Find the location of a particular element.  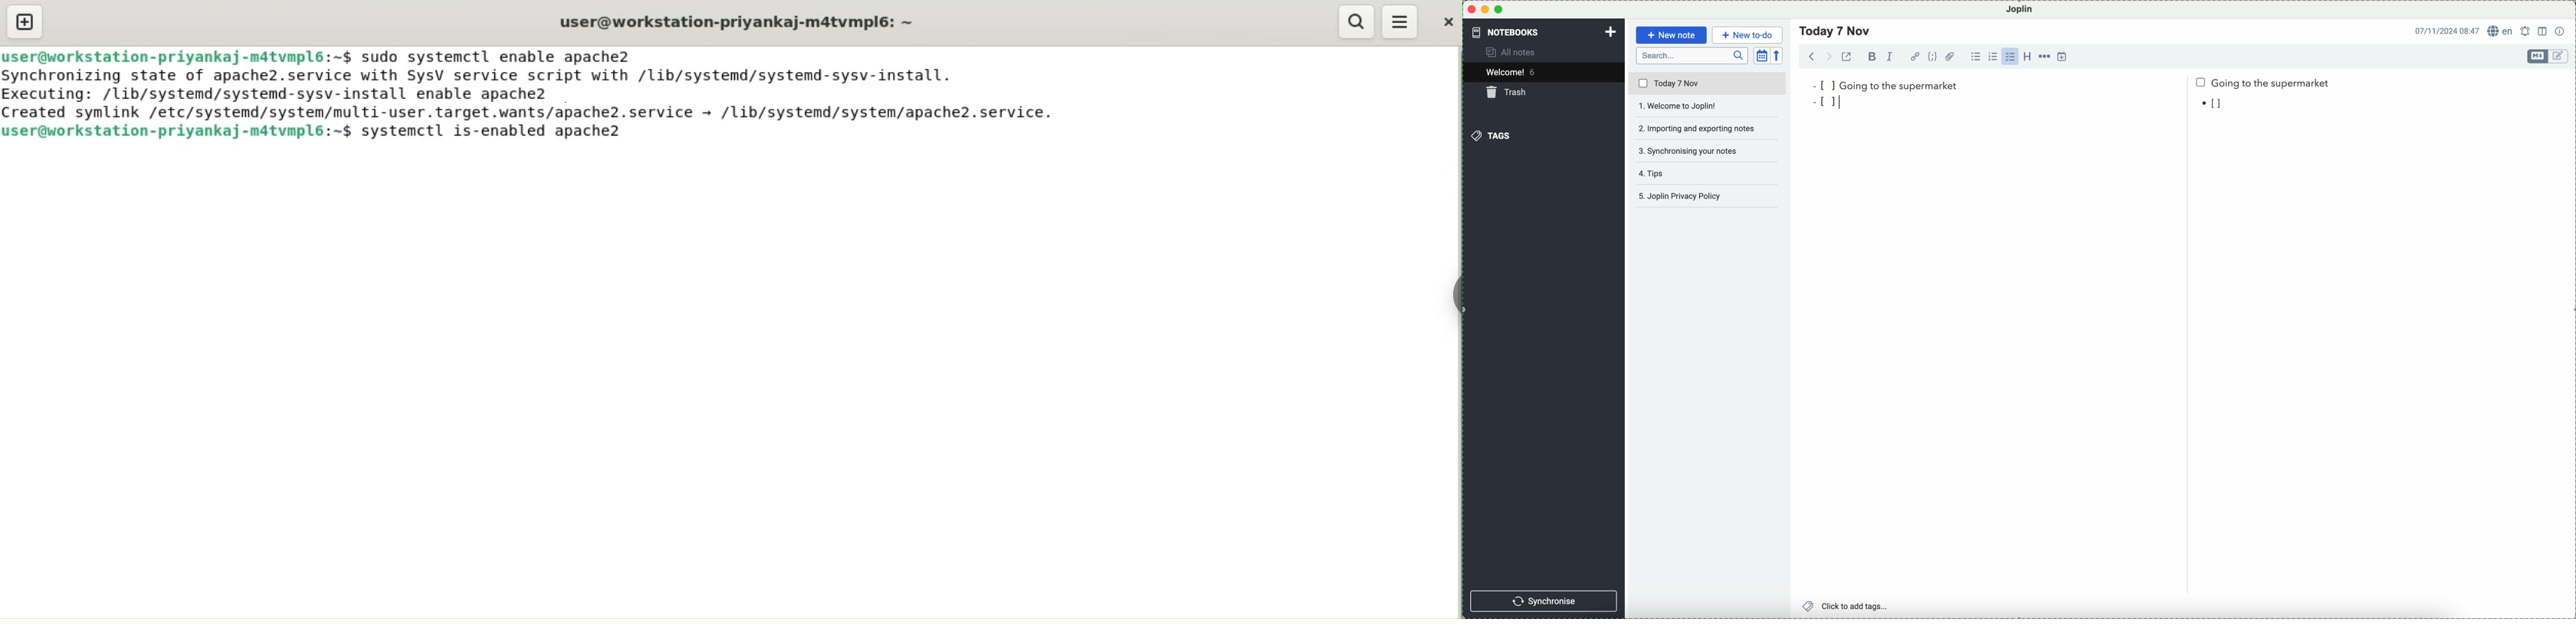

maximize is located at coordinates (1499, 9).